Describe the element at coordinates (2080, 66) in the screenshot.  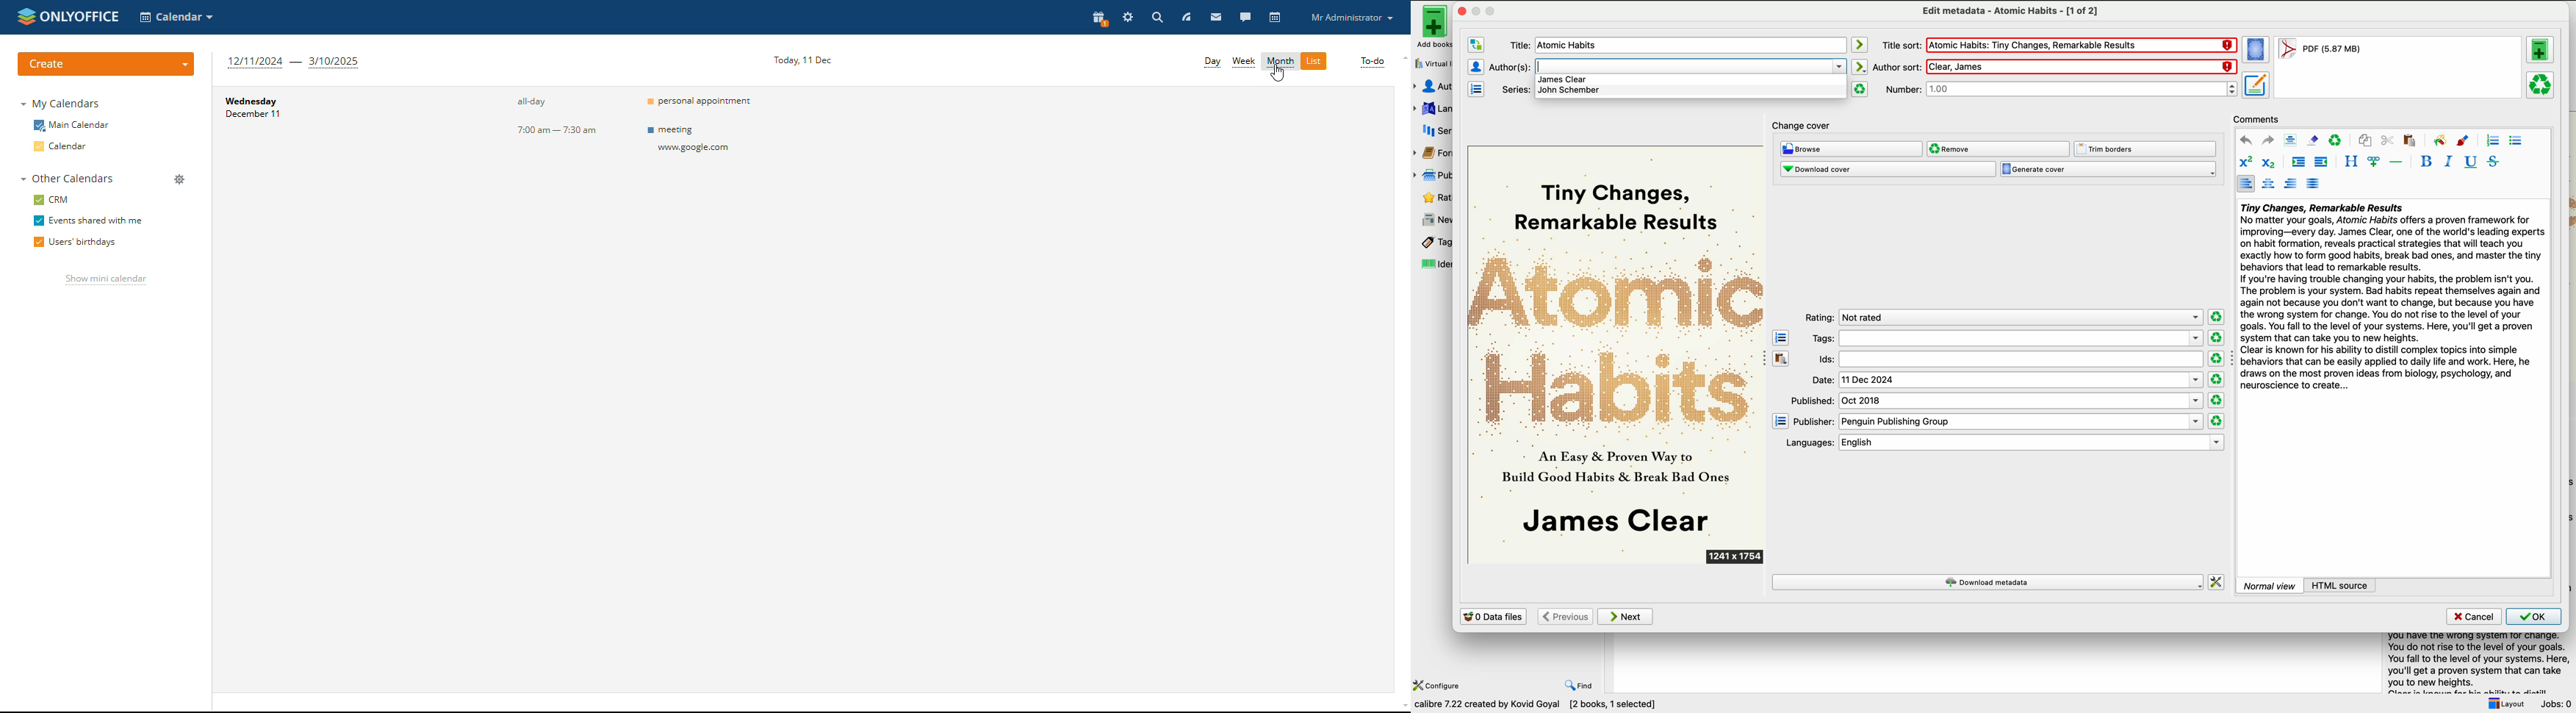
I see `author in red` at that location.